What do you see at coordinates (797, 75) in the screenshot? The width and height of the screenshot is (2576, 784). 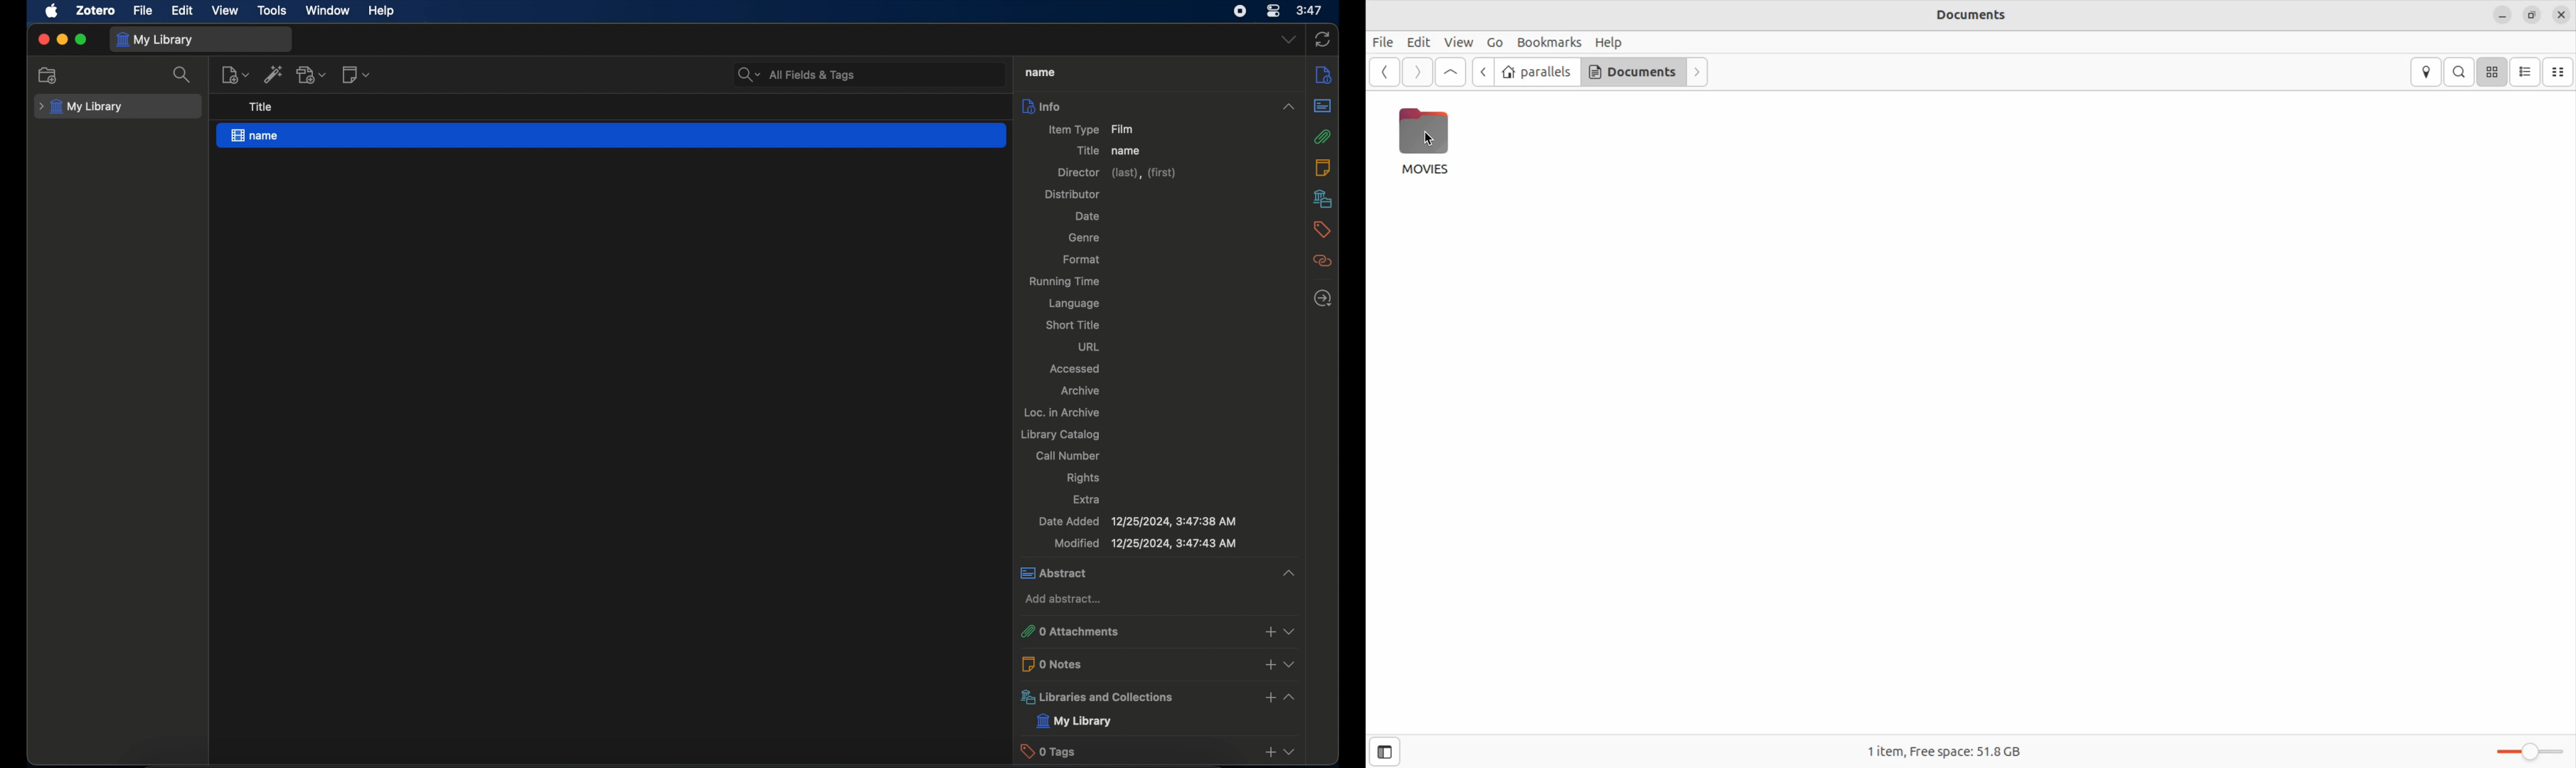 I see `search bar` at bounding box center [797, 75].